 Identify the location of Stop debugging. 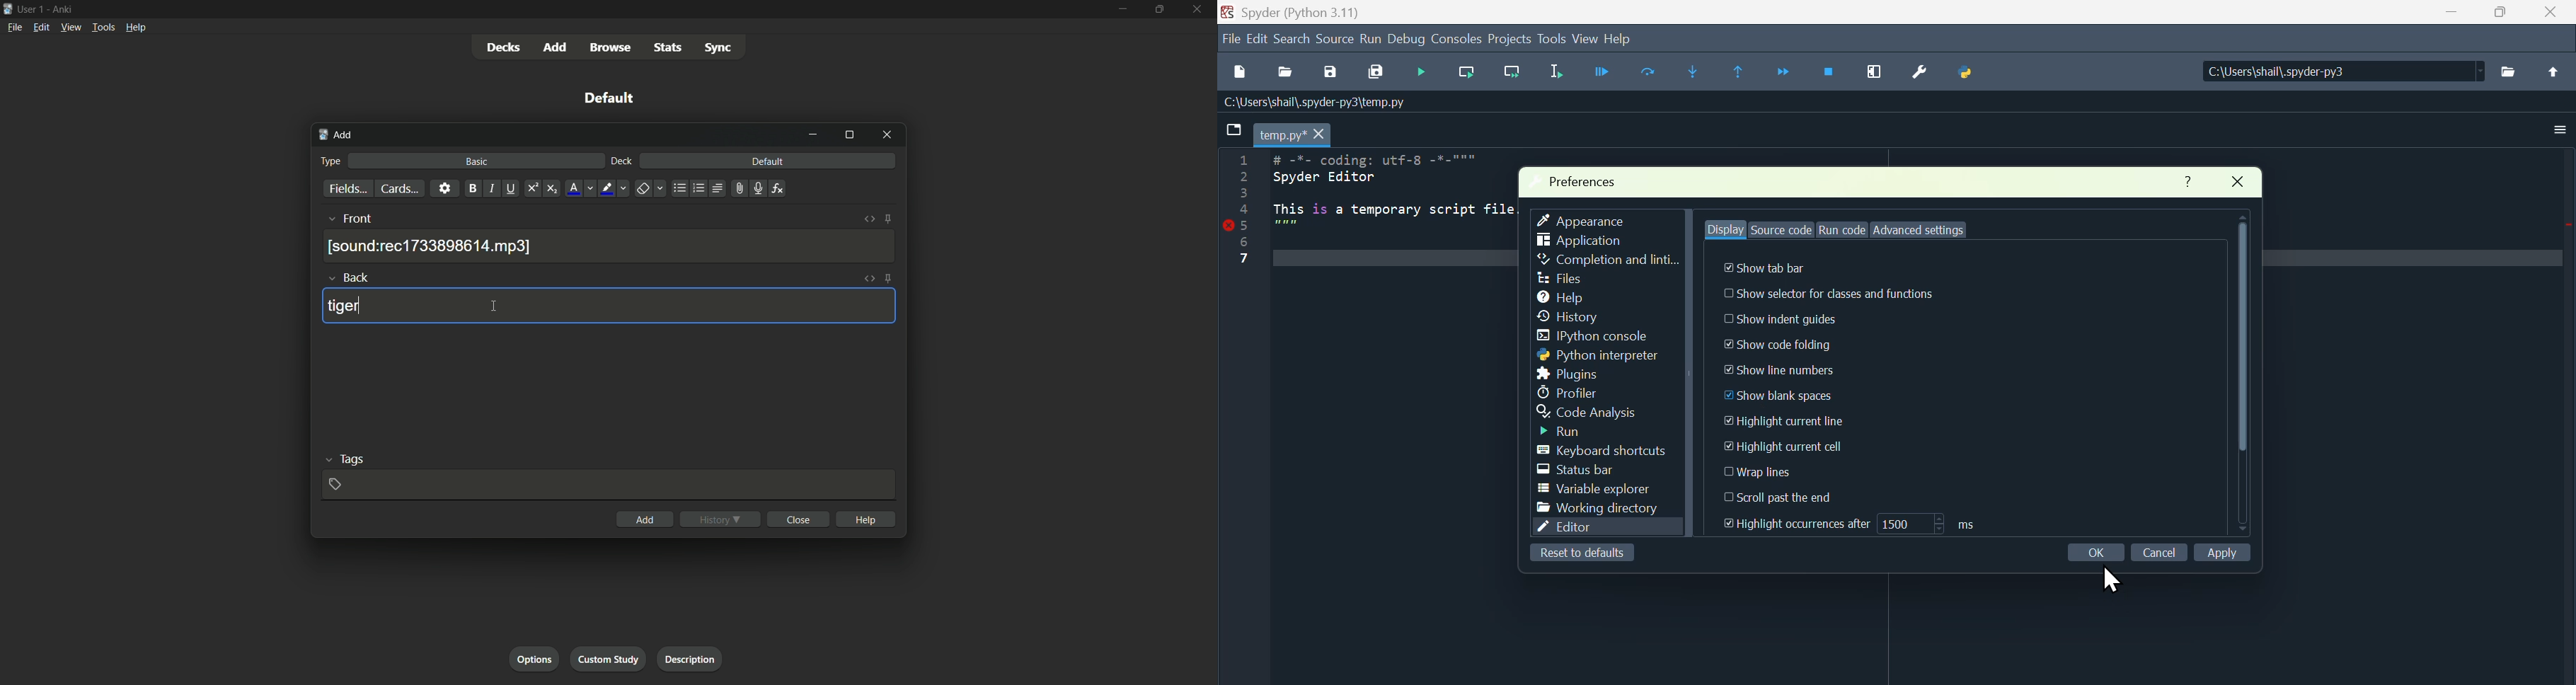
(1829, 69).